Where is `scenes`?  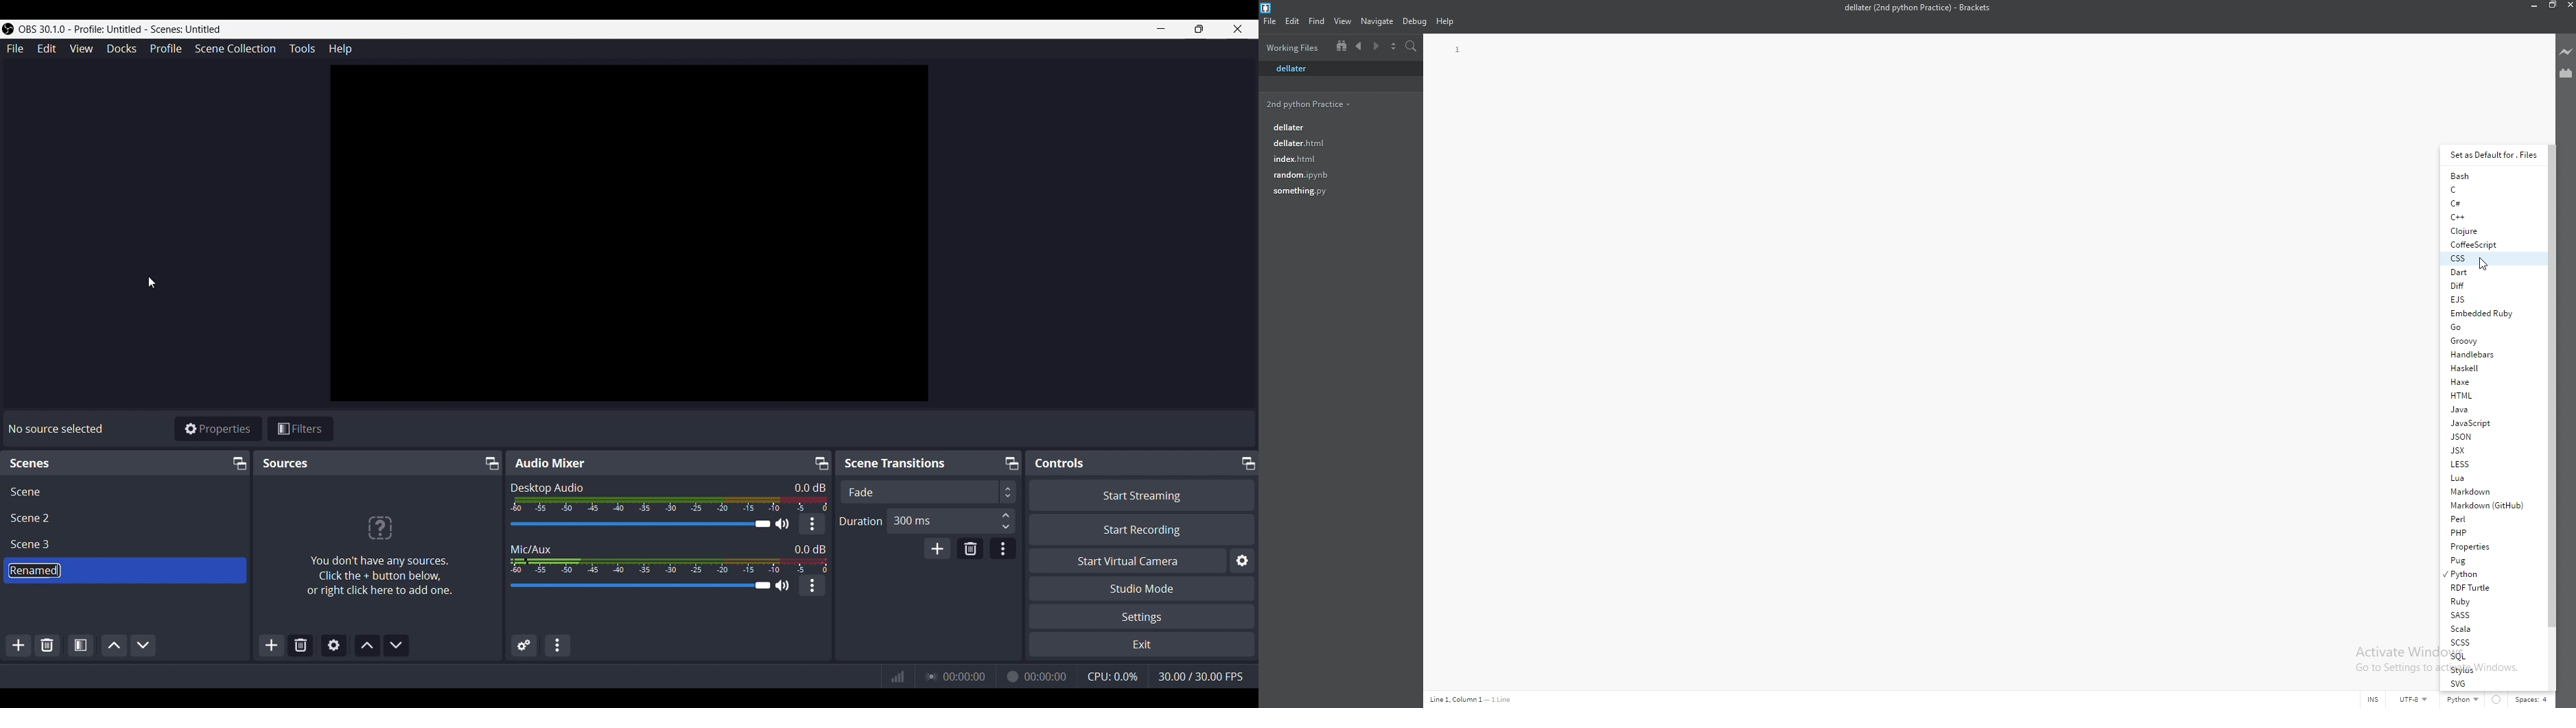 scenes is located at coordinates (31, 465).